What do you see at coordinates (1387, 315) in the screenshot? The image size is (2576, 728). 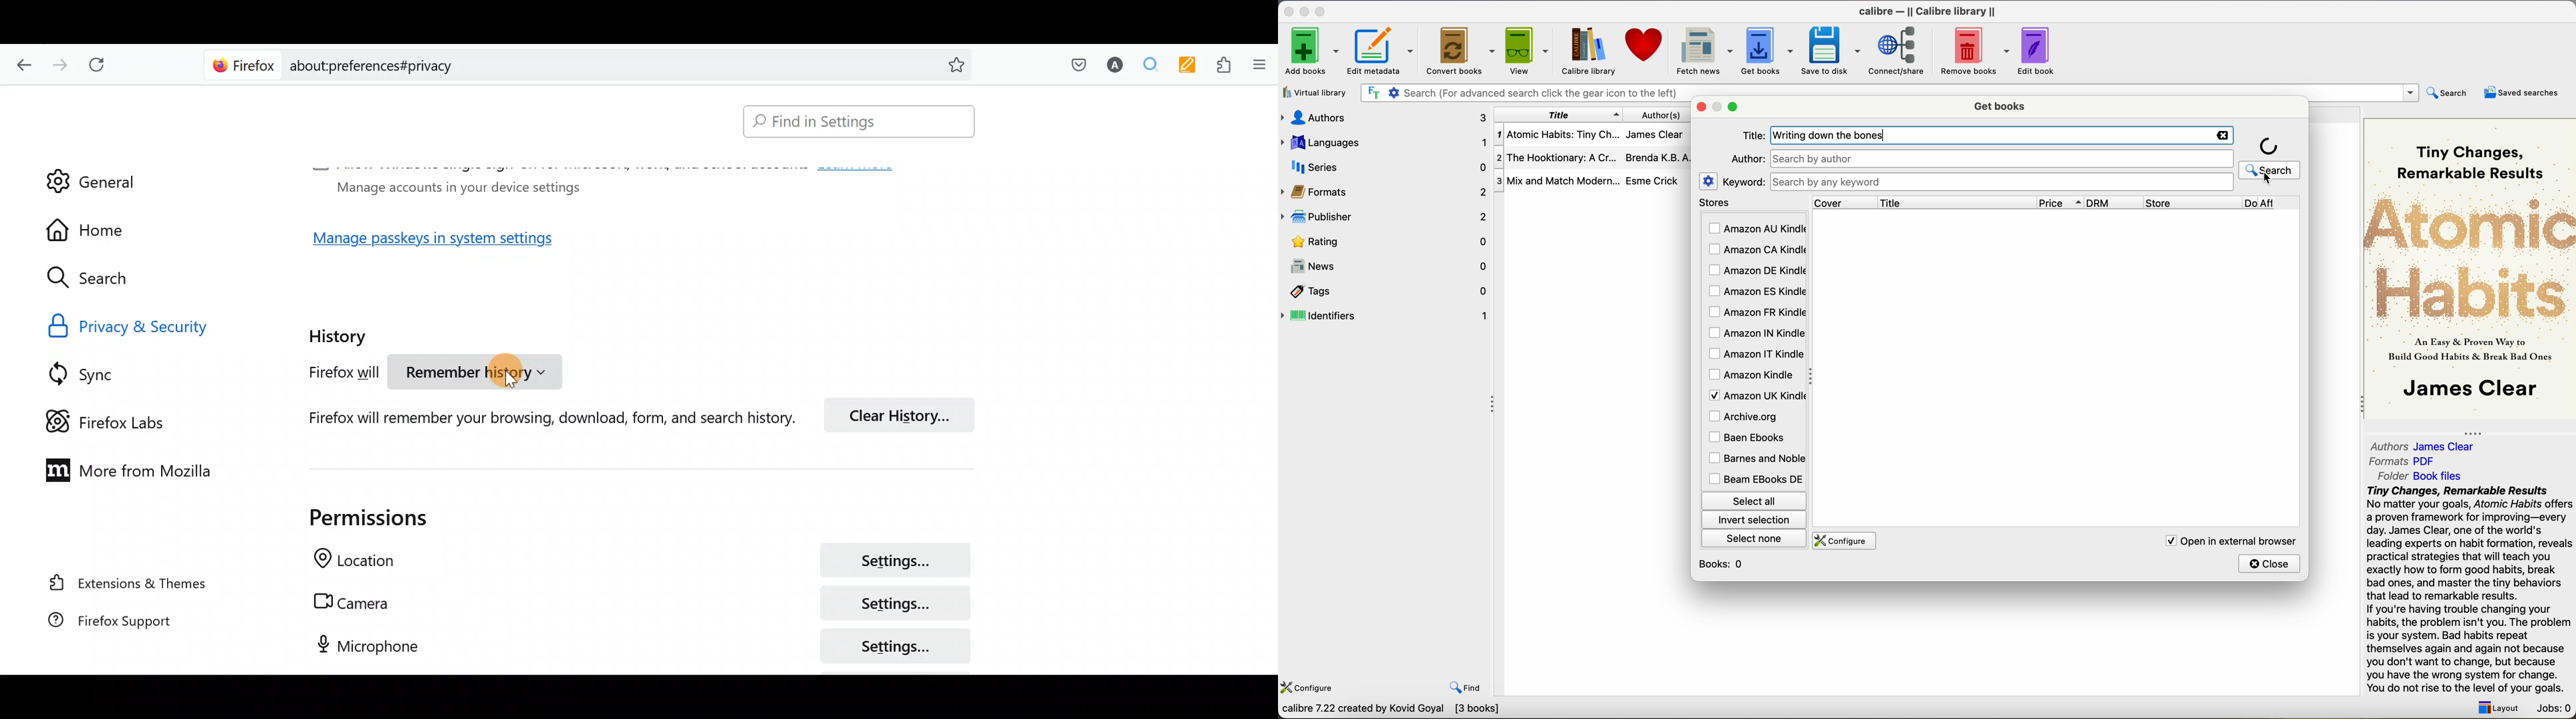 I see `indentifiers` at bounding box center [1387, 315].